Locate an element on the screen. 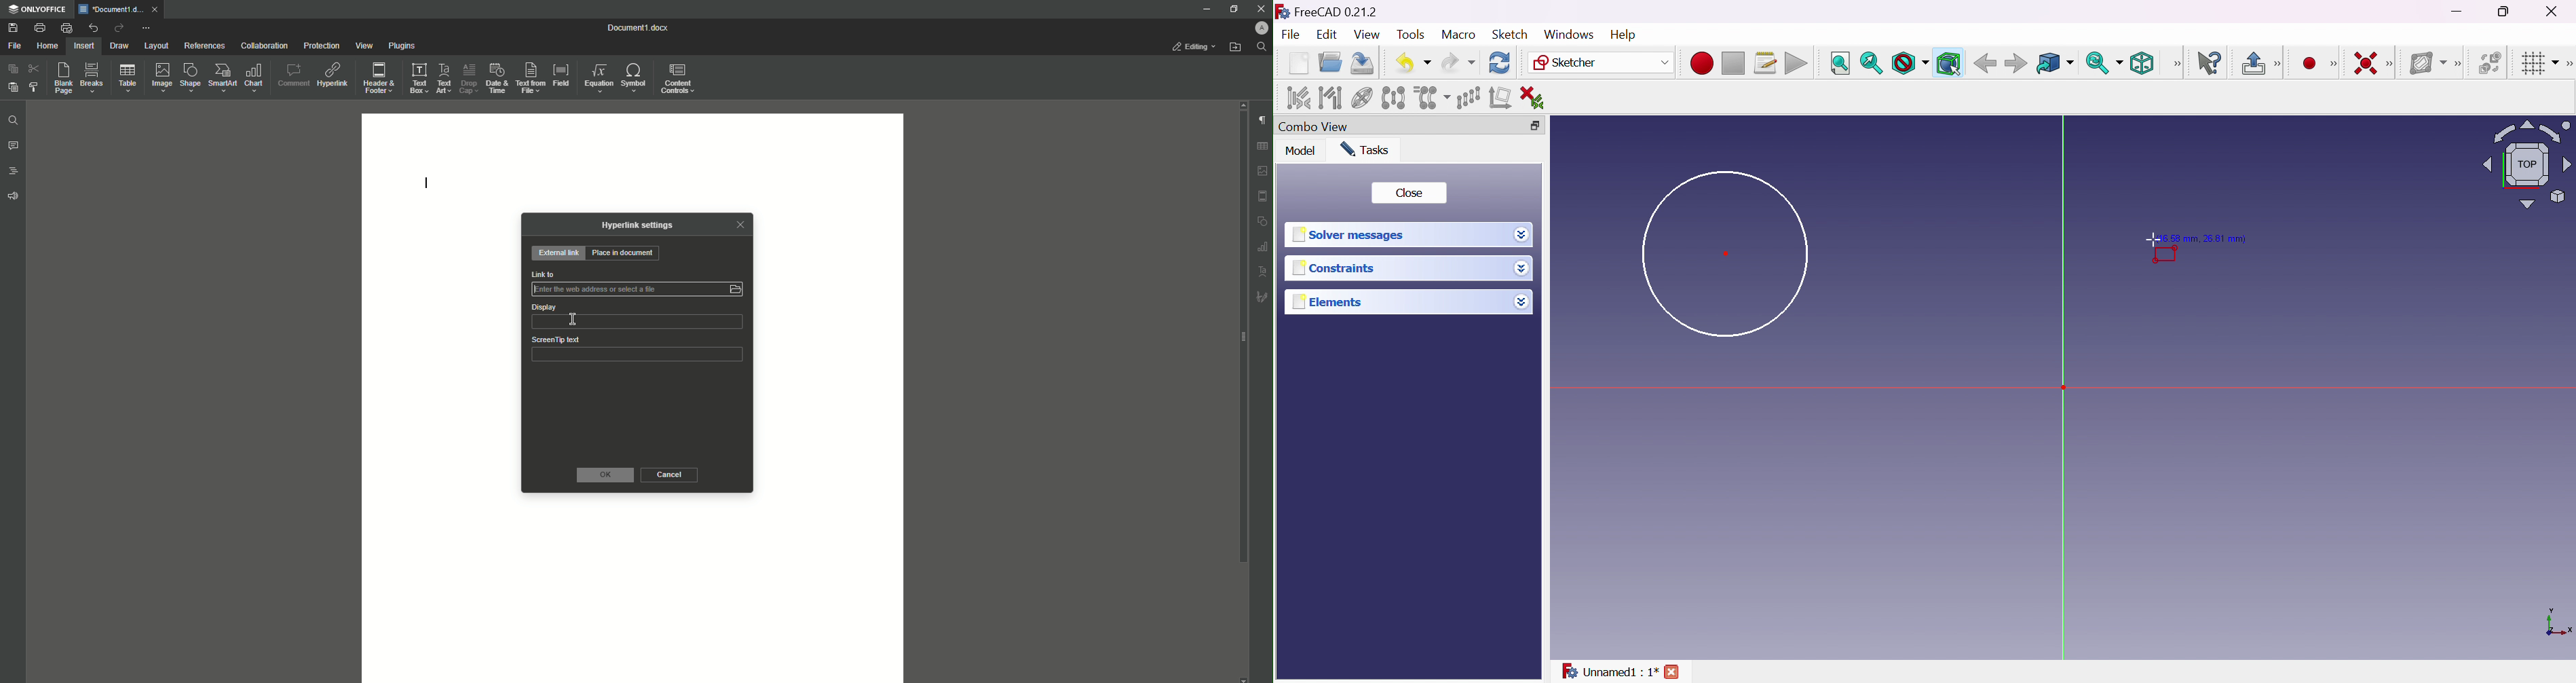 The width and height of the screenshot is (2576, 700). Show/hide B-spline information layer is located at coordinates (2428, 62).